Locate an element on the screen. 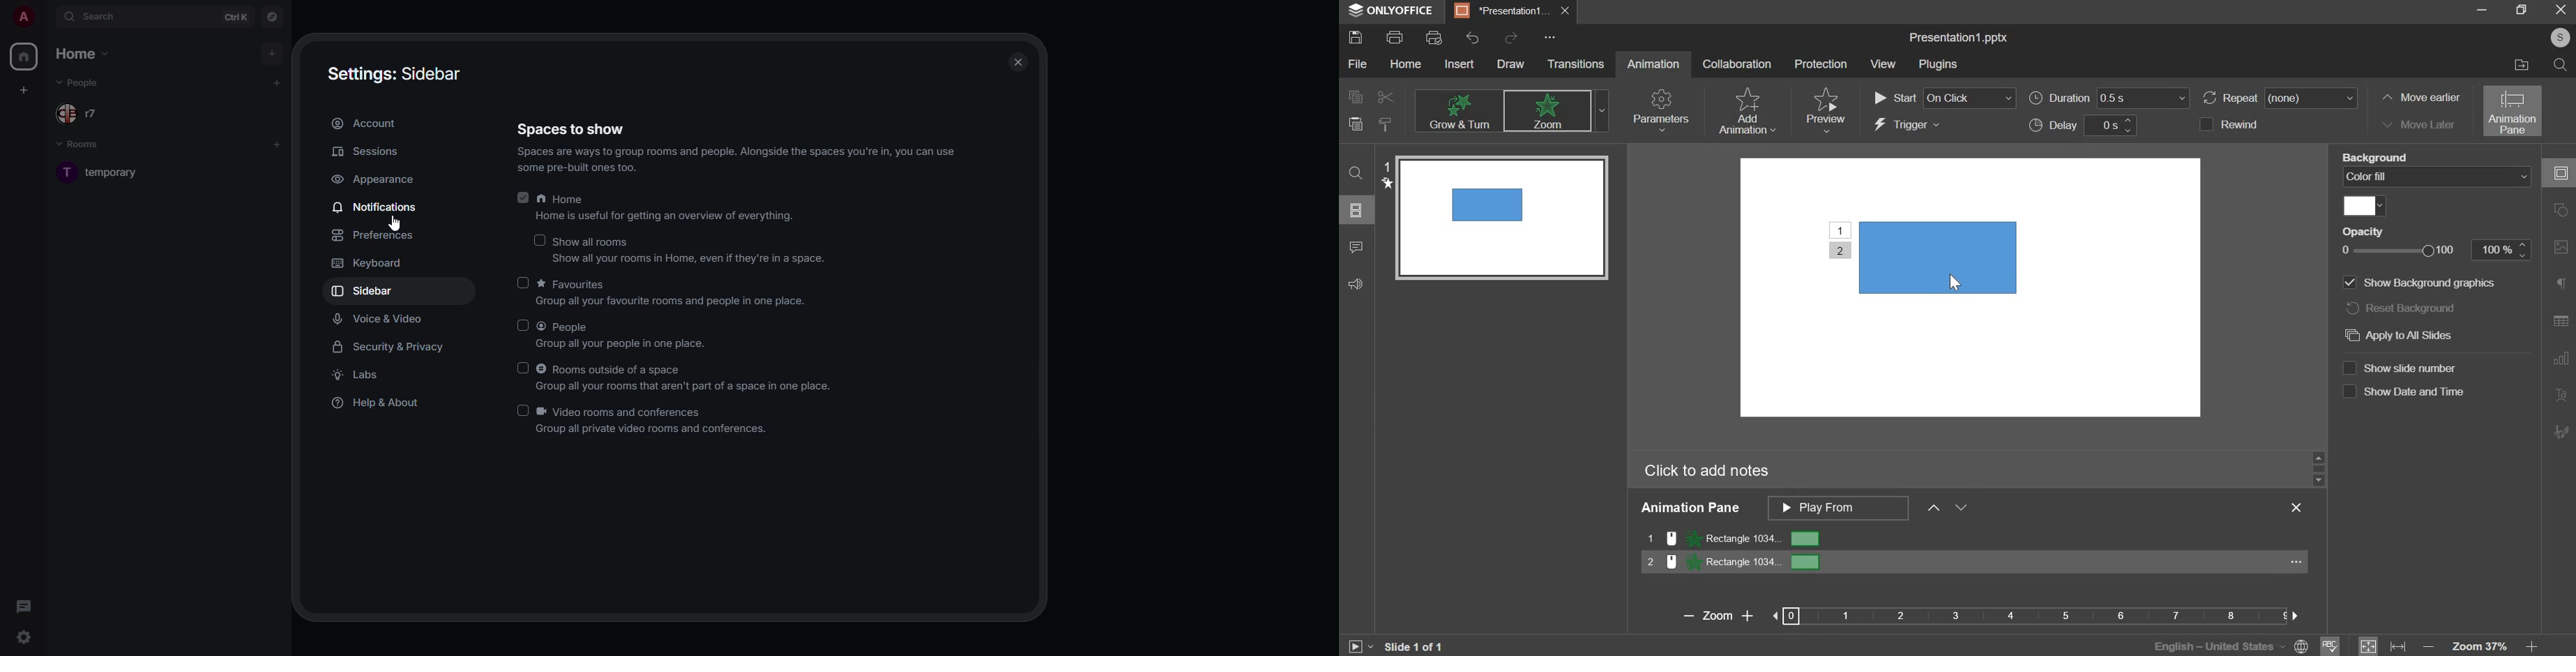 The width and height of the screenshot is (2576, 672). undo is located at coordinates (1474, 38).